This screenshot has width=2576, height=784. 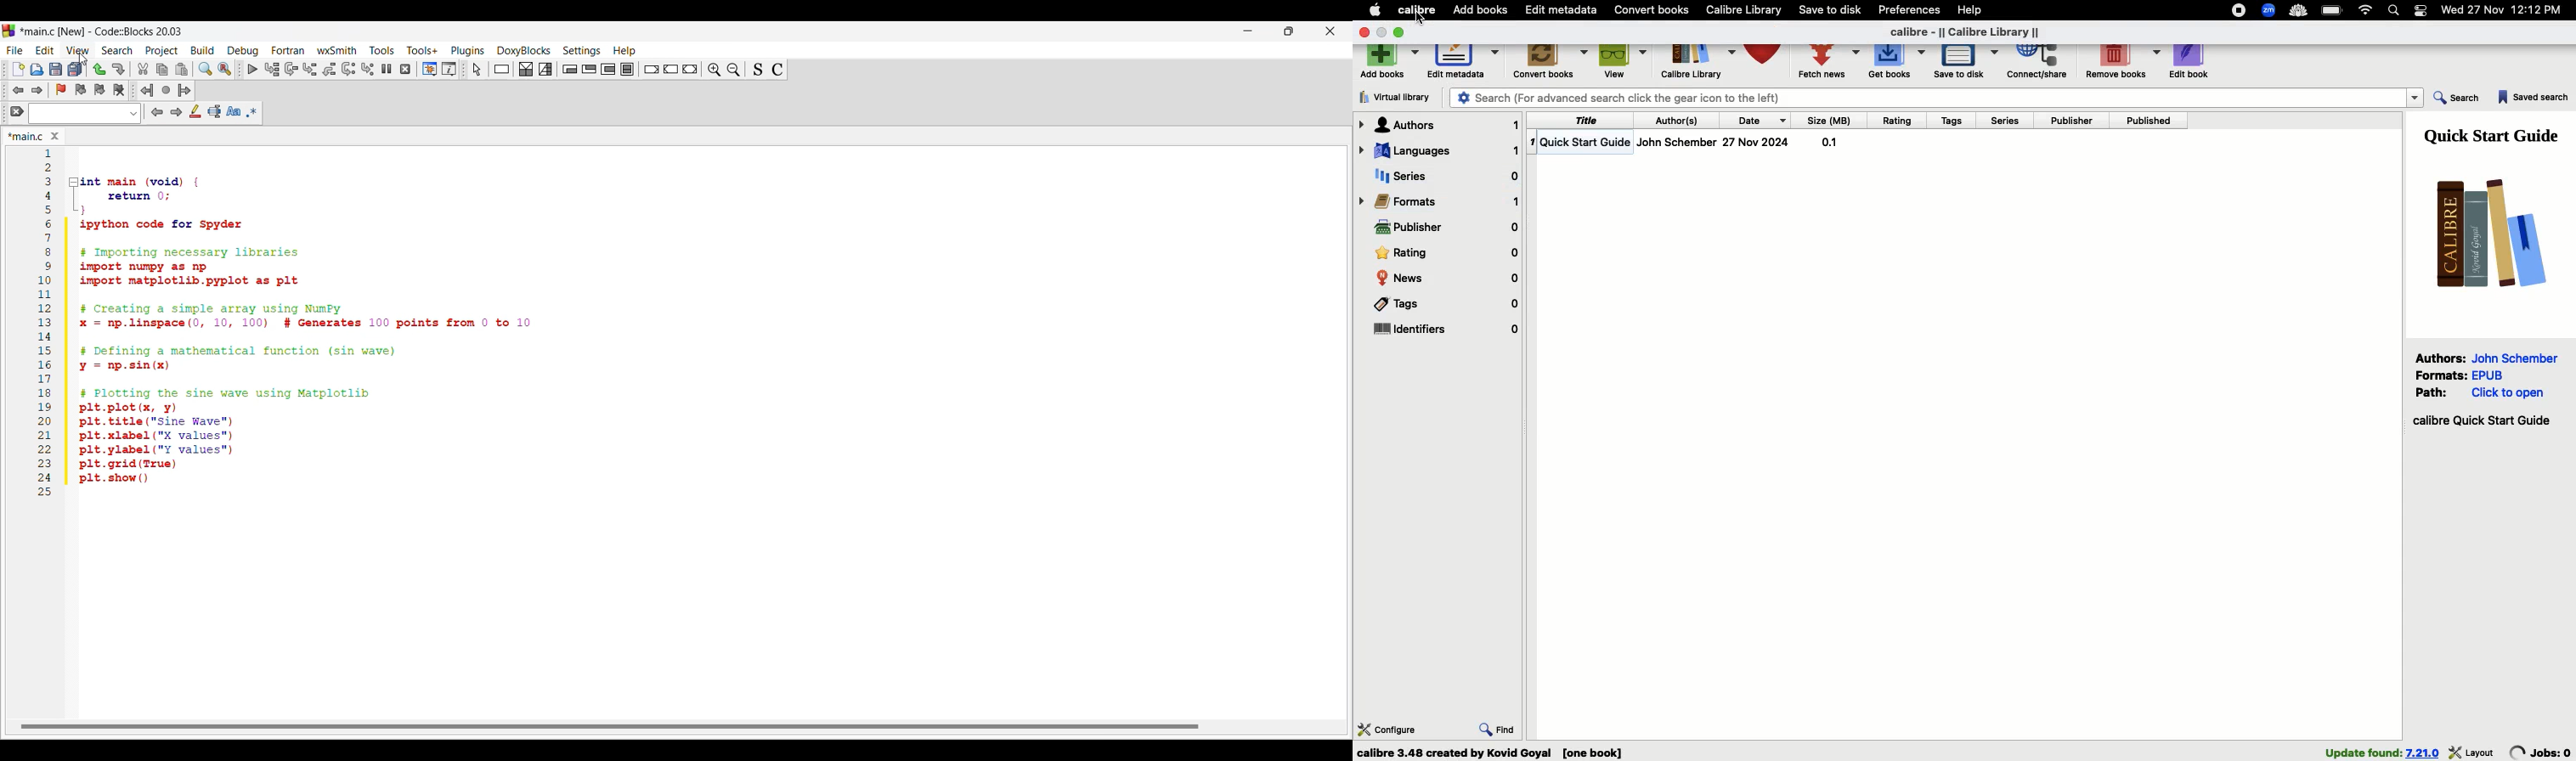 What do you see at coordinates (37, 90) in the screenshot?
I see `Jump forward` at bounding box center [37, 90].